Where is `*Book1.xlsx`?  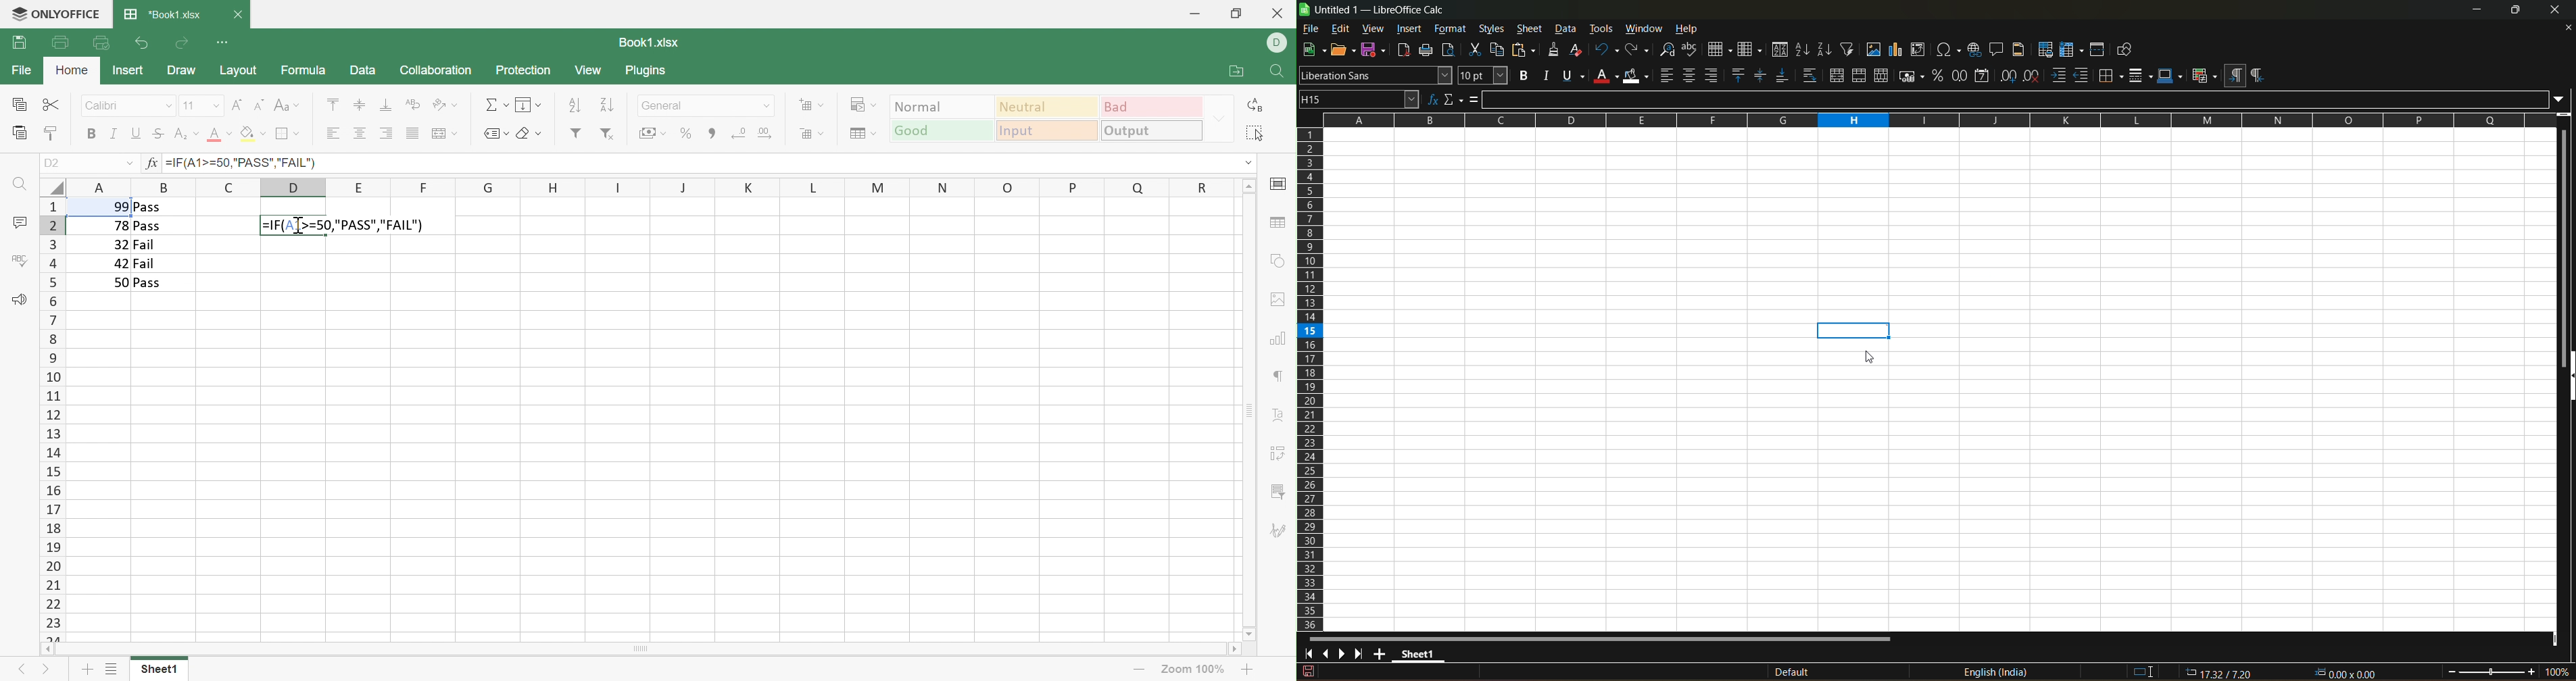
*Book1.xlsx is located at coordinates (162, 14).